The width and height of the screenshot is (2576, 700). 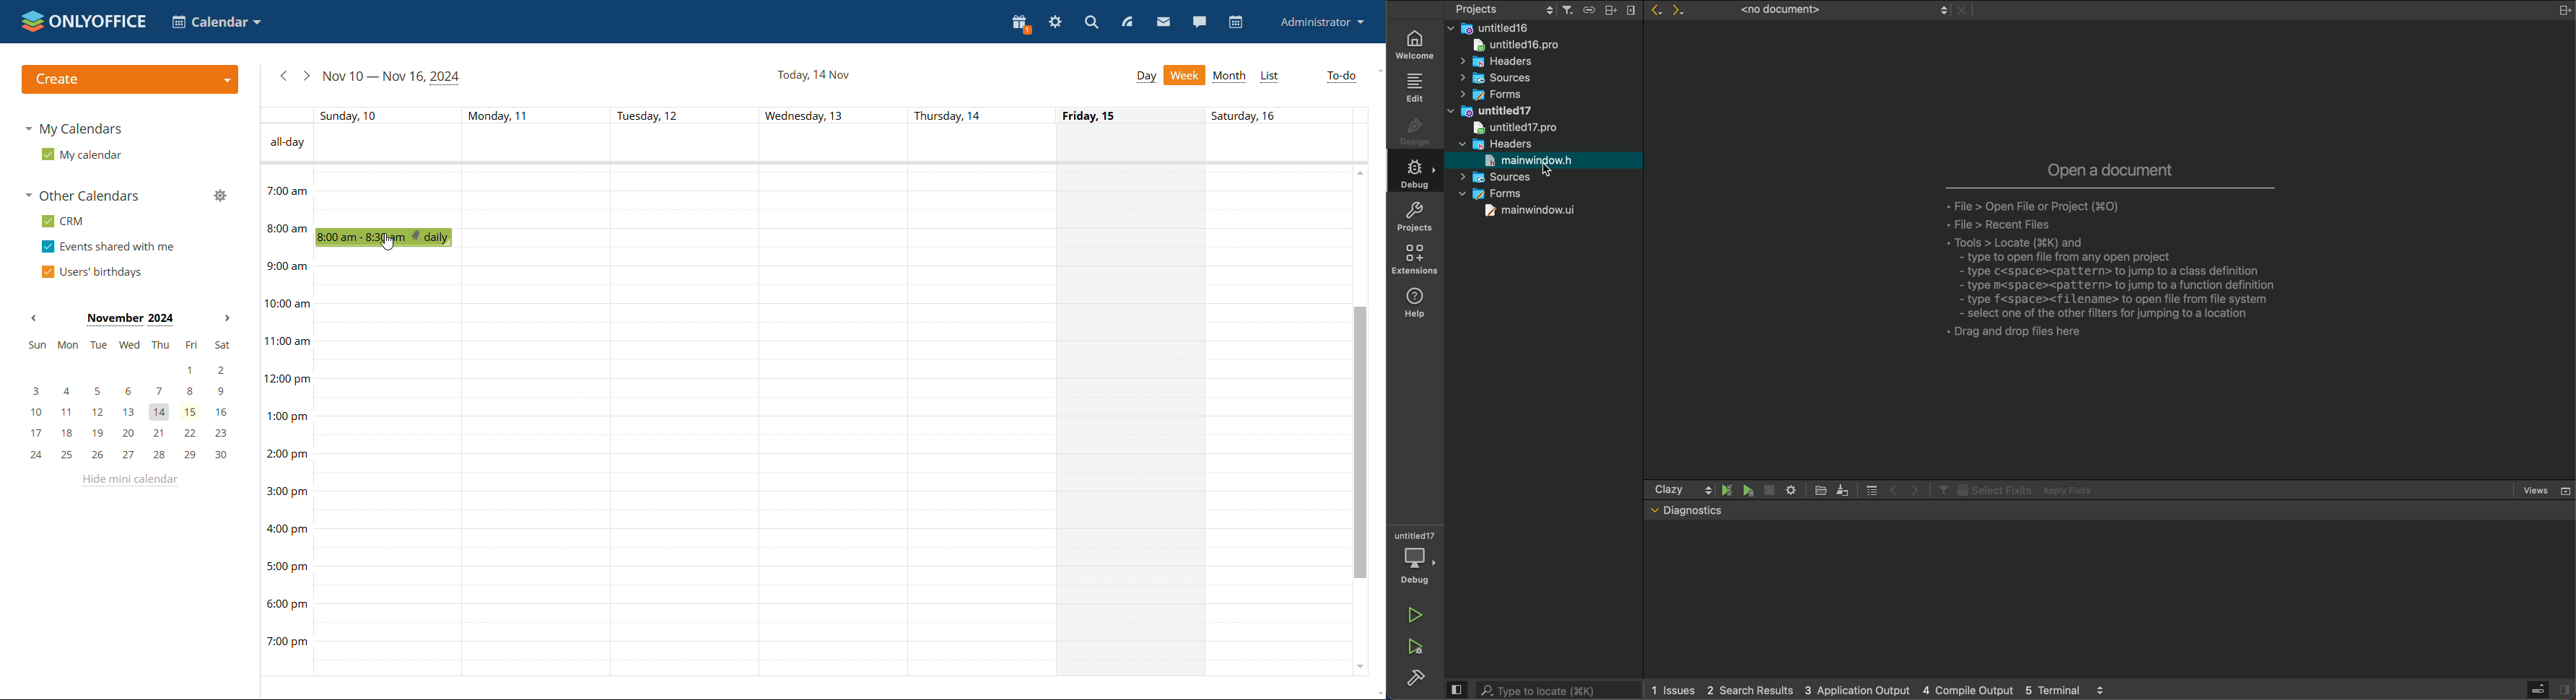 What do you see at coordinates (80, 154) in the screenshot?
I see `my calendar` at bounding box center [80, 154].